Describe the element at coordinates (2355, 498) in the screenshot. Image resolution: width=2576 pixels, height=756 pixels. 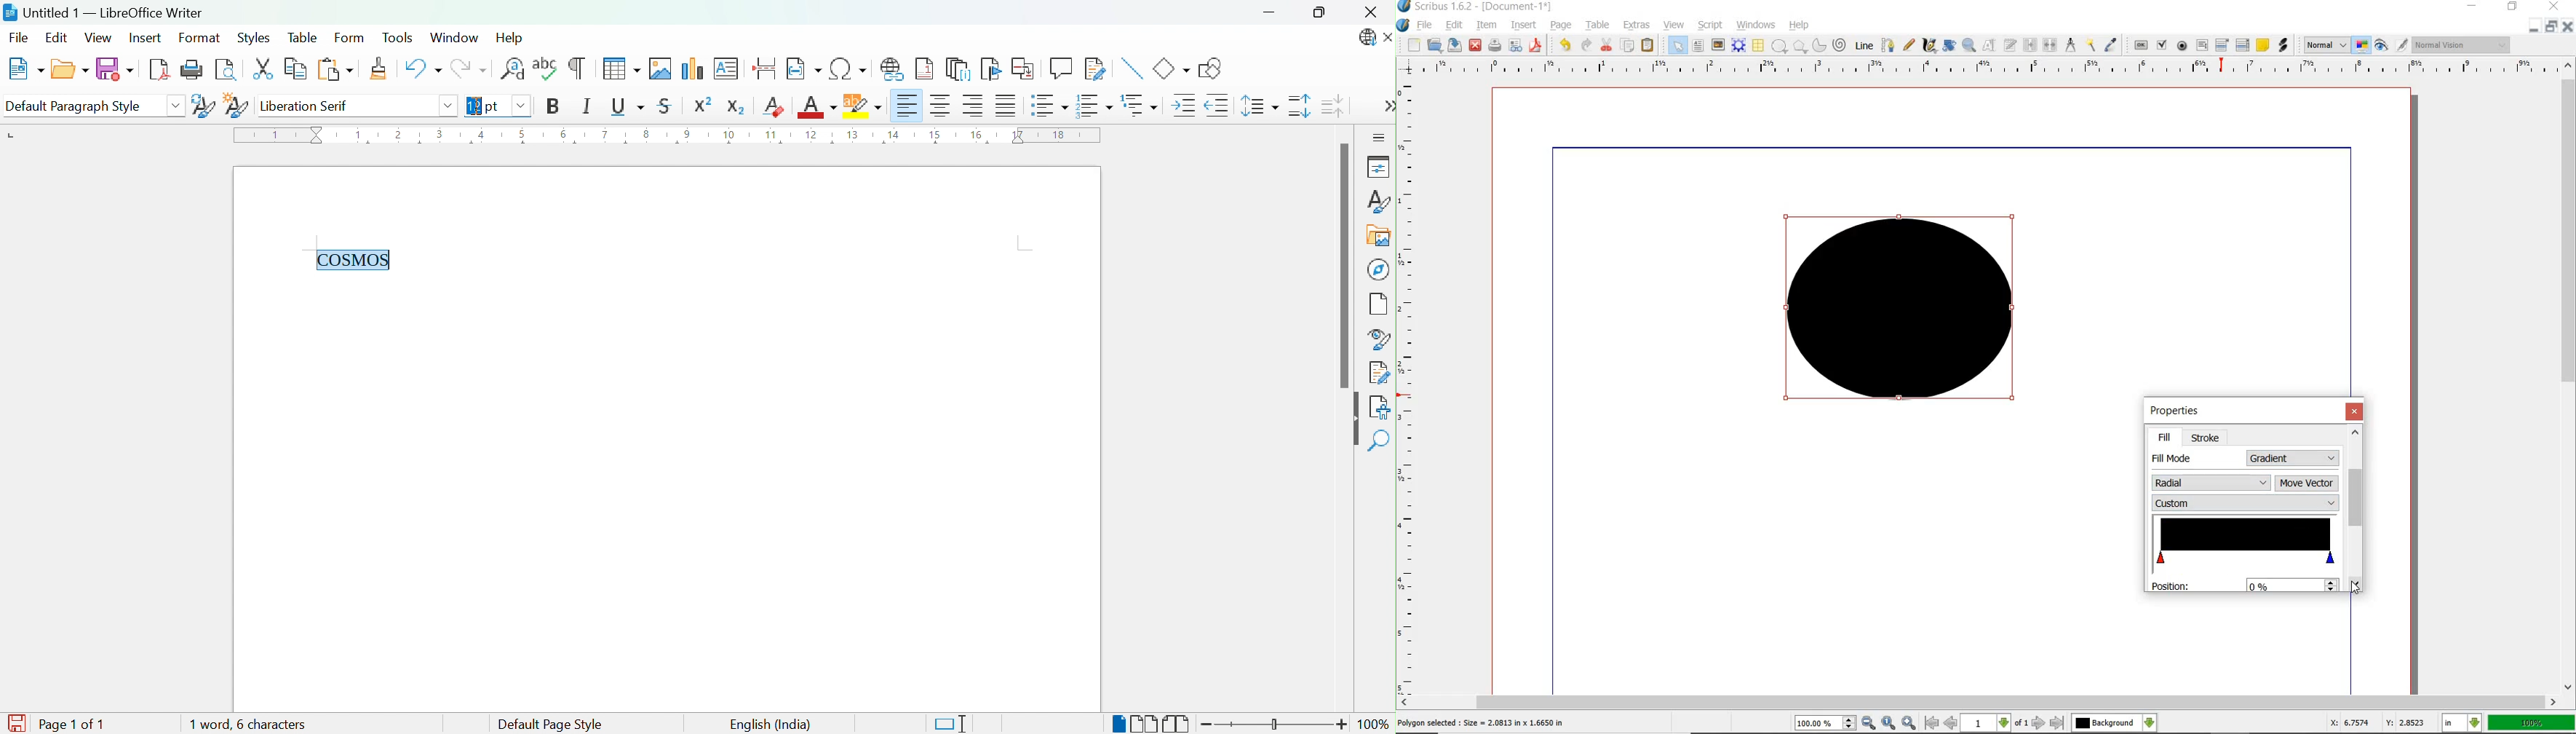
I see `scroll bar` at that location.